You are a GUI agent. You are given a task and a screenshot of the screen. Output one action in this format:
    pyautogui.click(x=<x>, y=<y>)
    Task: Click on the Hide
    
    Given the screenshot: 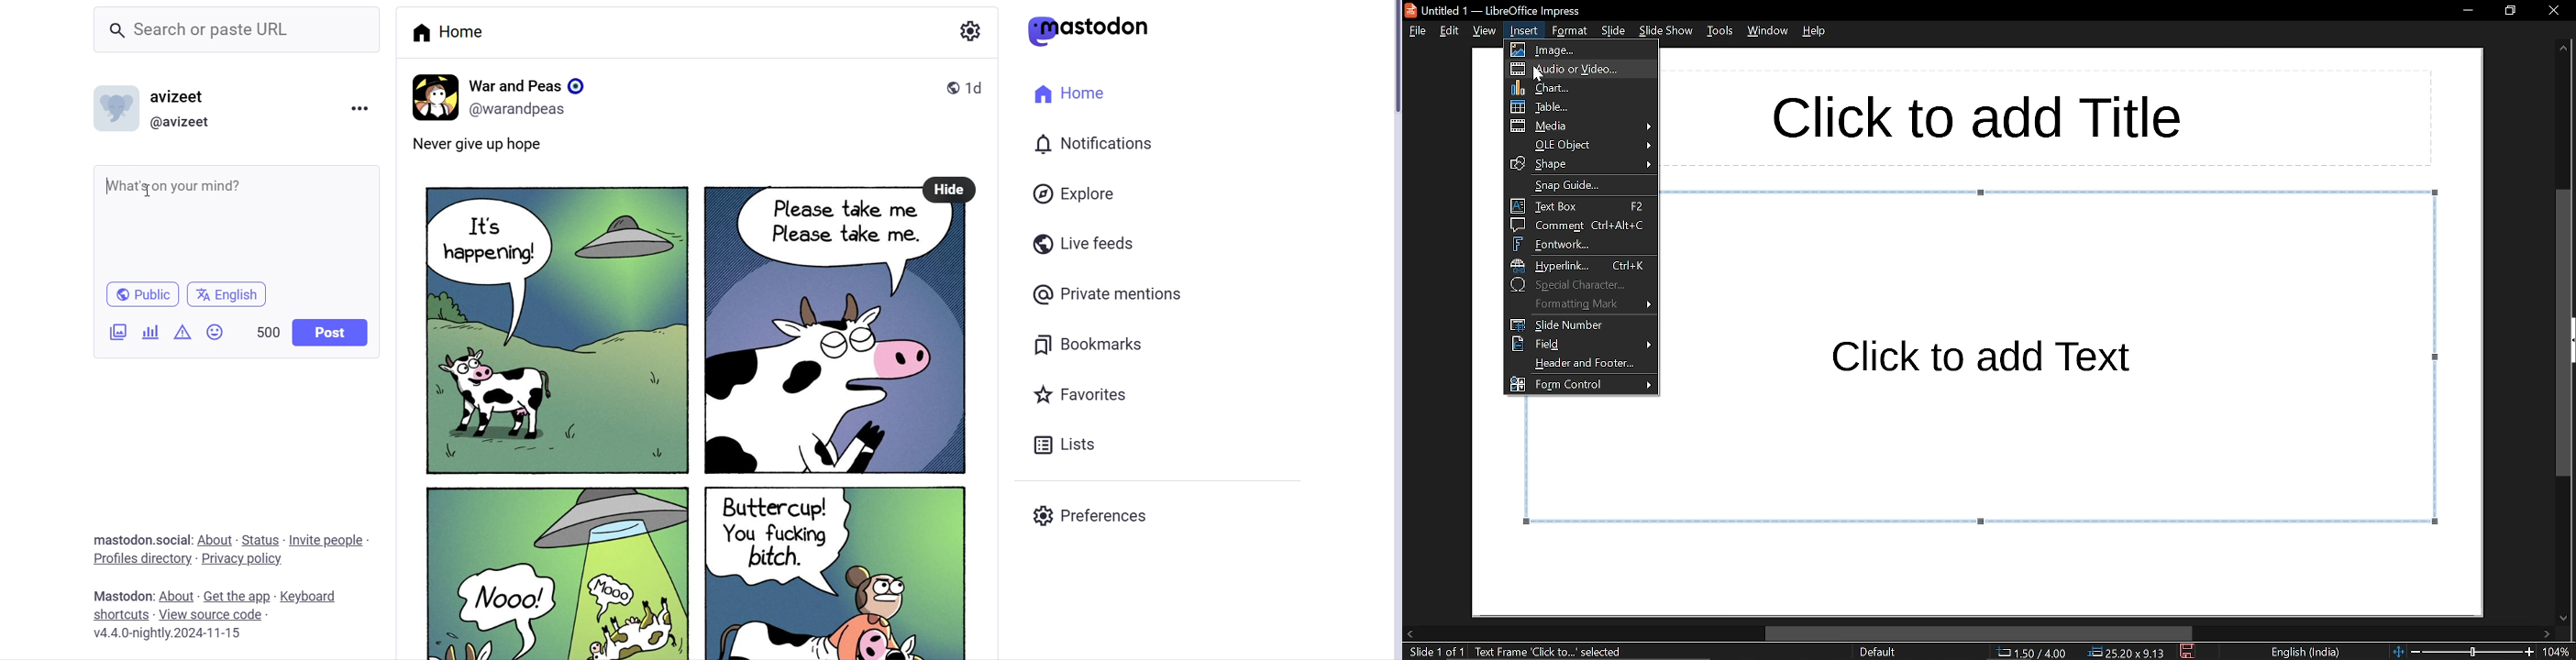 What is the action you would take?
    pyautogui.click(x=950, y=188)
    